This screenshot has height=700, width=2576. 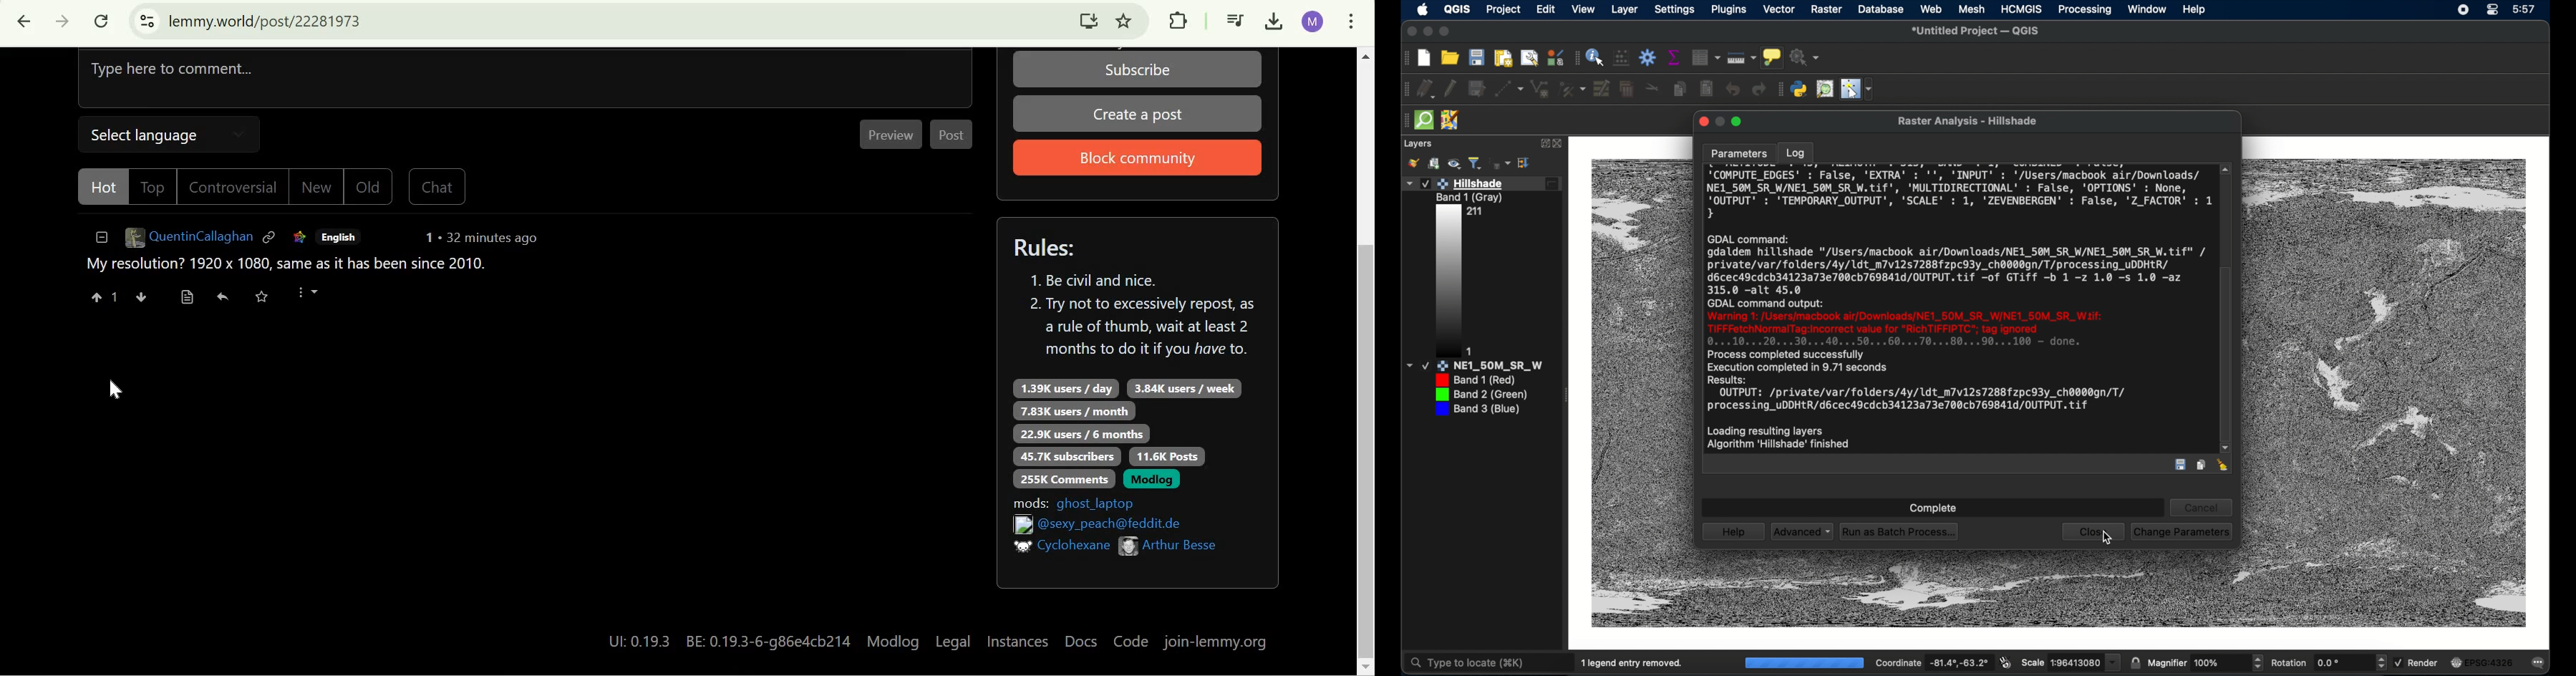 What do you see at coordinates (1412, 183) in the screenshot?
I see `Drop down` at bounding box center [1412, 183].